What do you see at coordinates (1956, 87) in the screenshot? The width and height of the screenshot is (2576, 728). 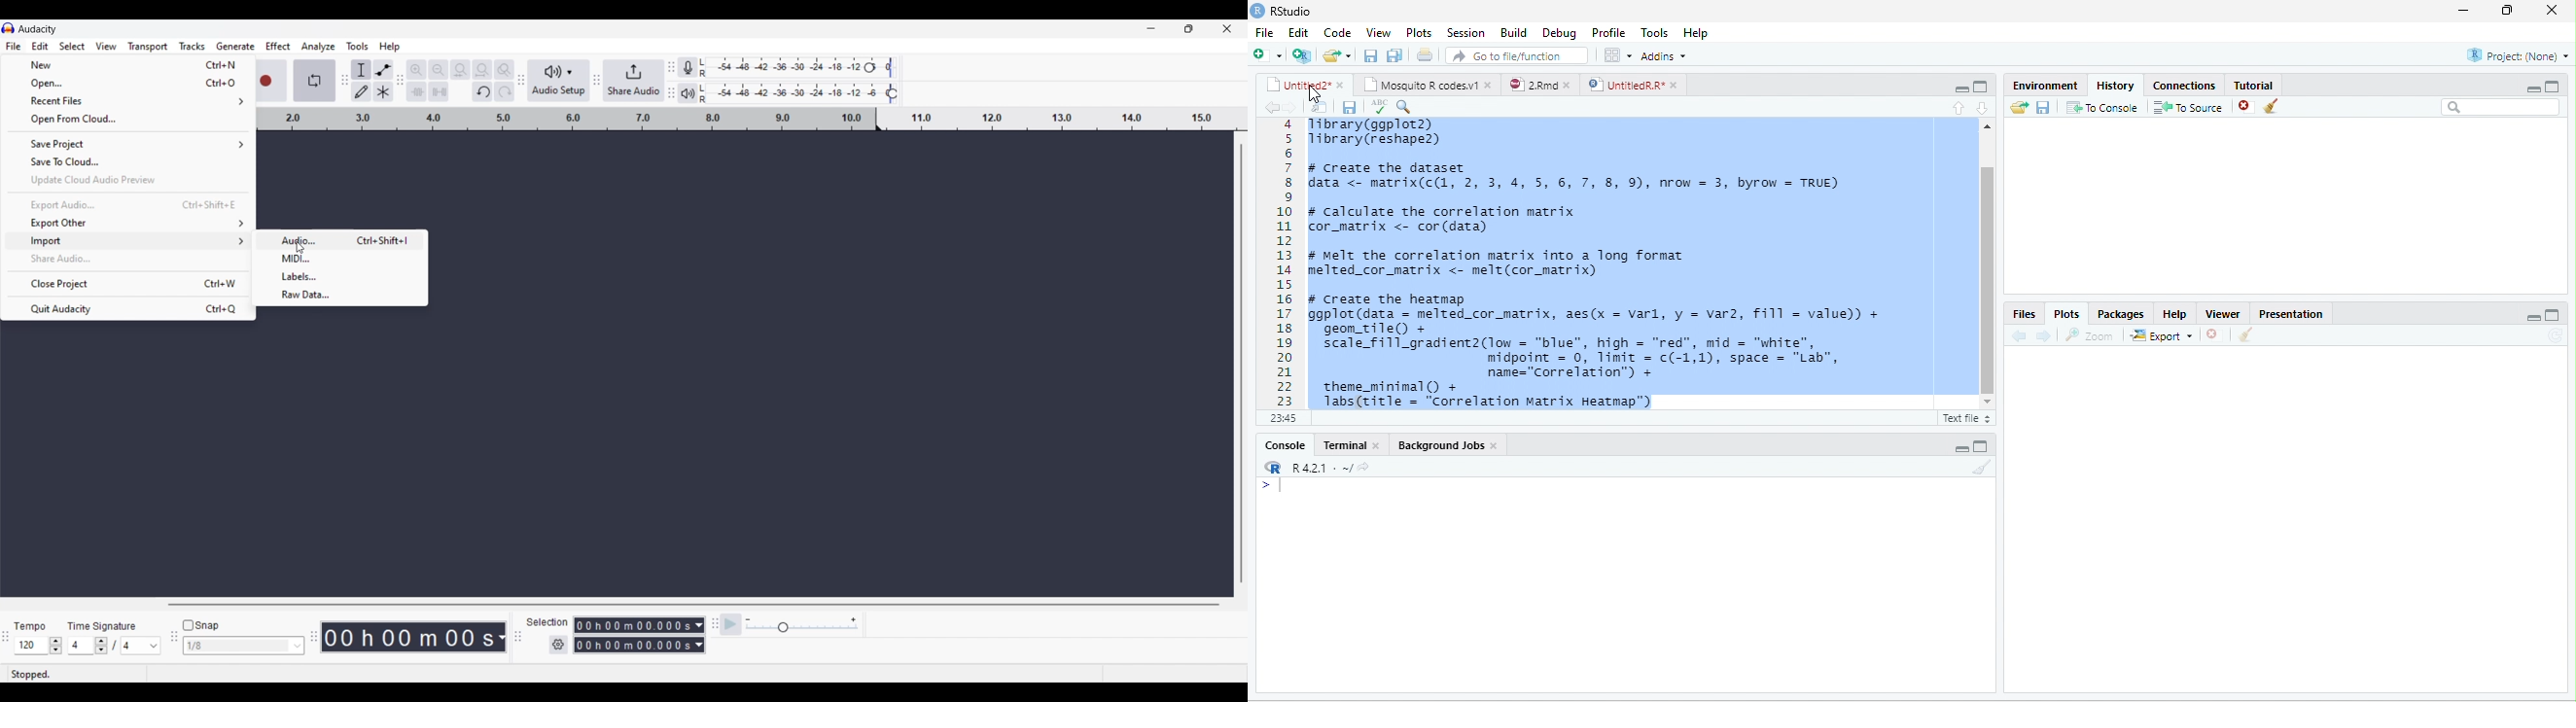 I see `minimize` at bounding box center [1956, 87].